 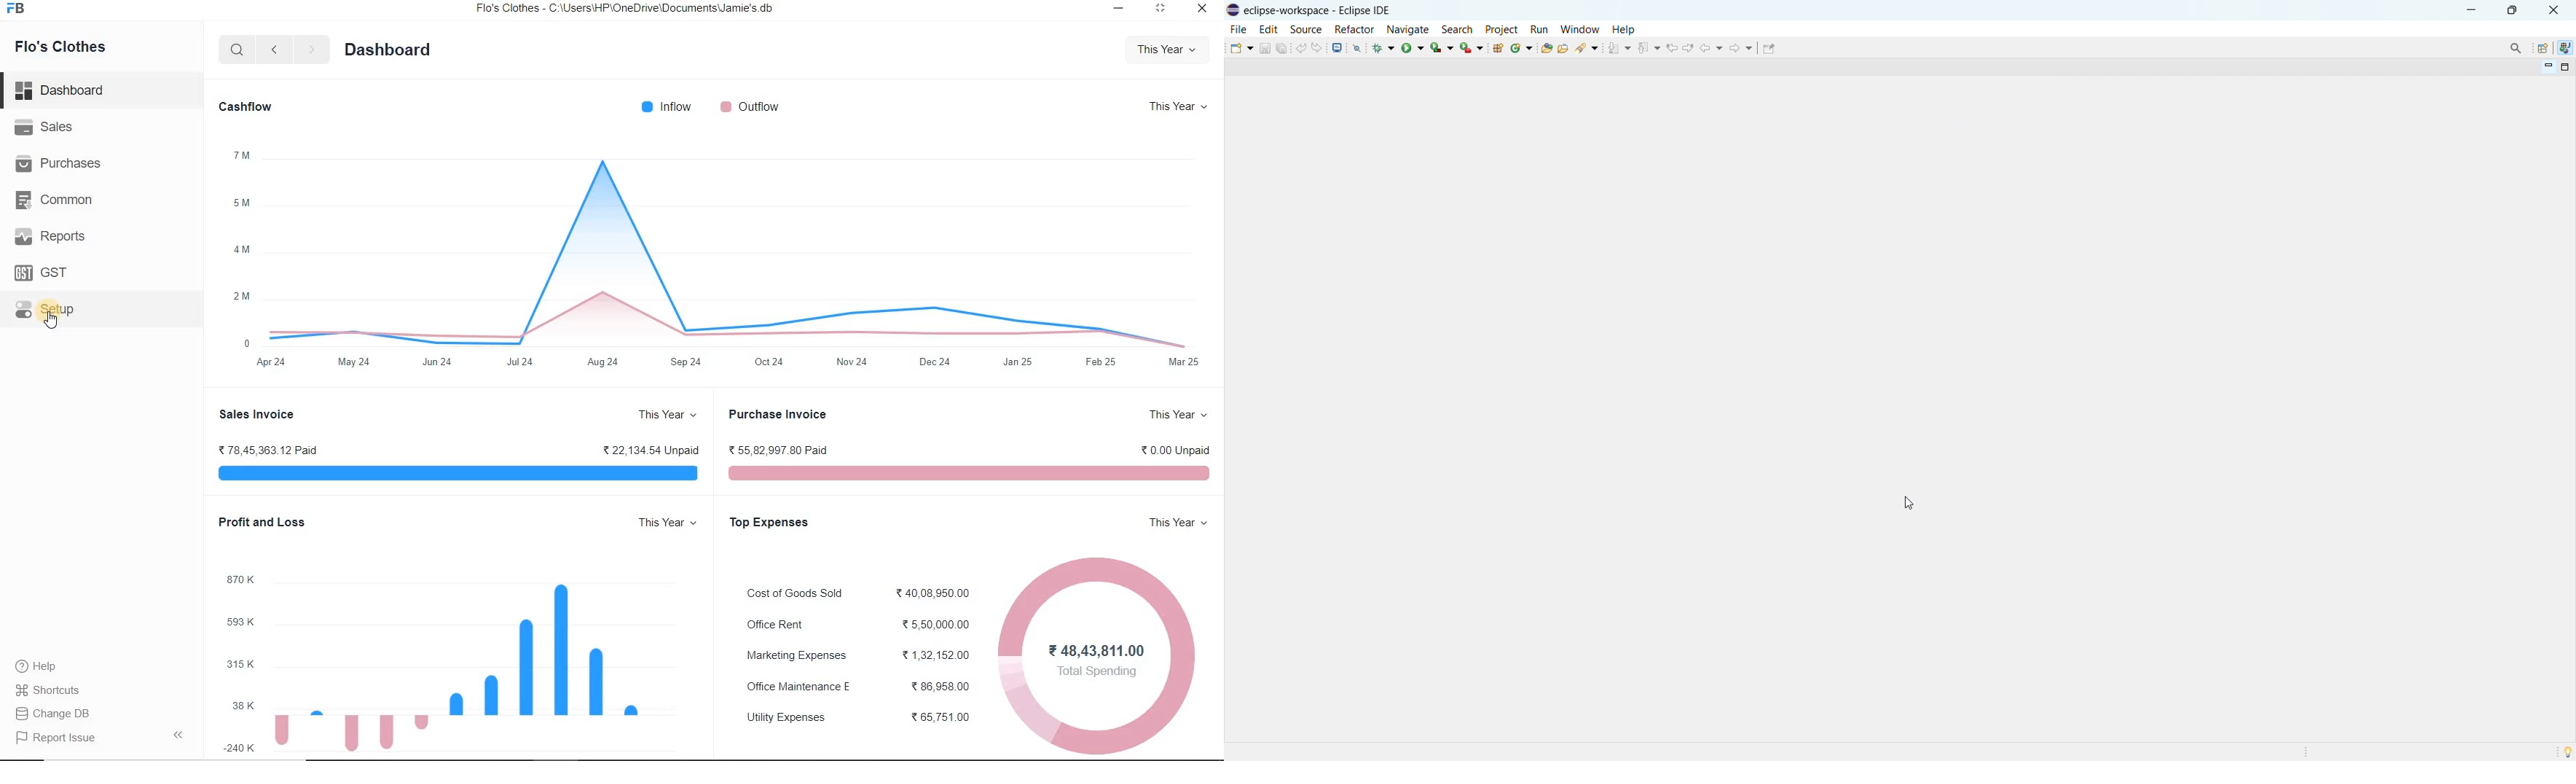 What do you see at coordinates (36, 666) in the screenshot?
I see `Help` at bounding box center [36, 666].